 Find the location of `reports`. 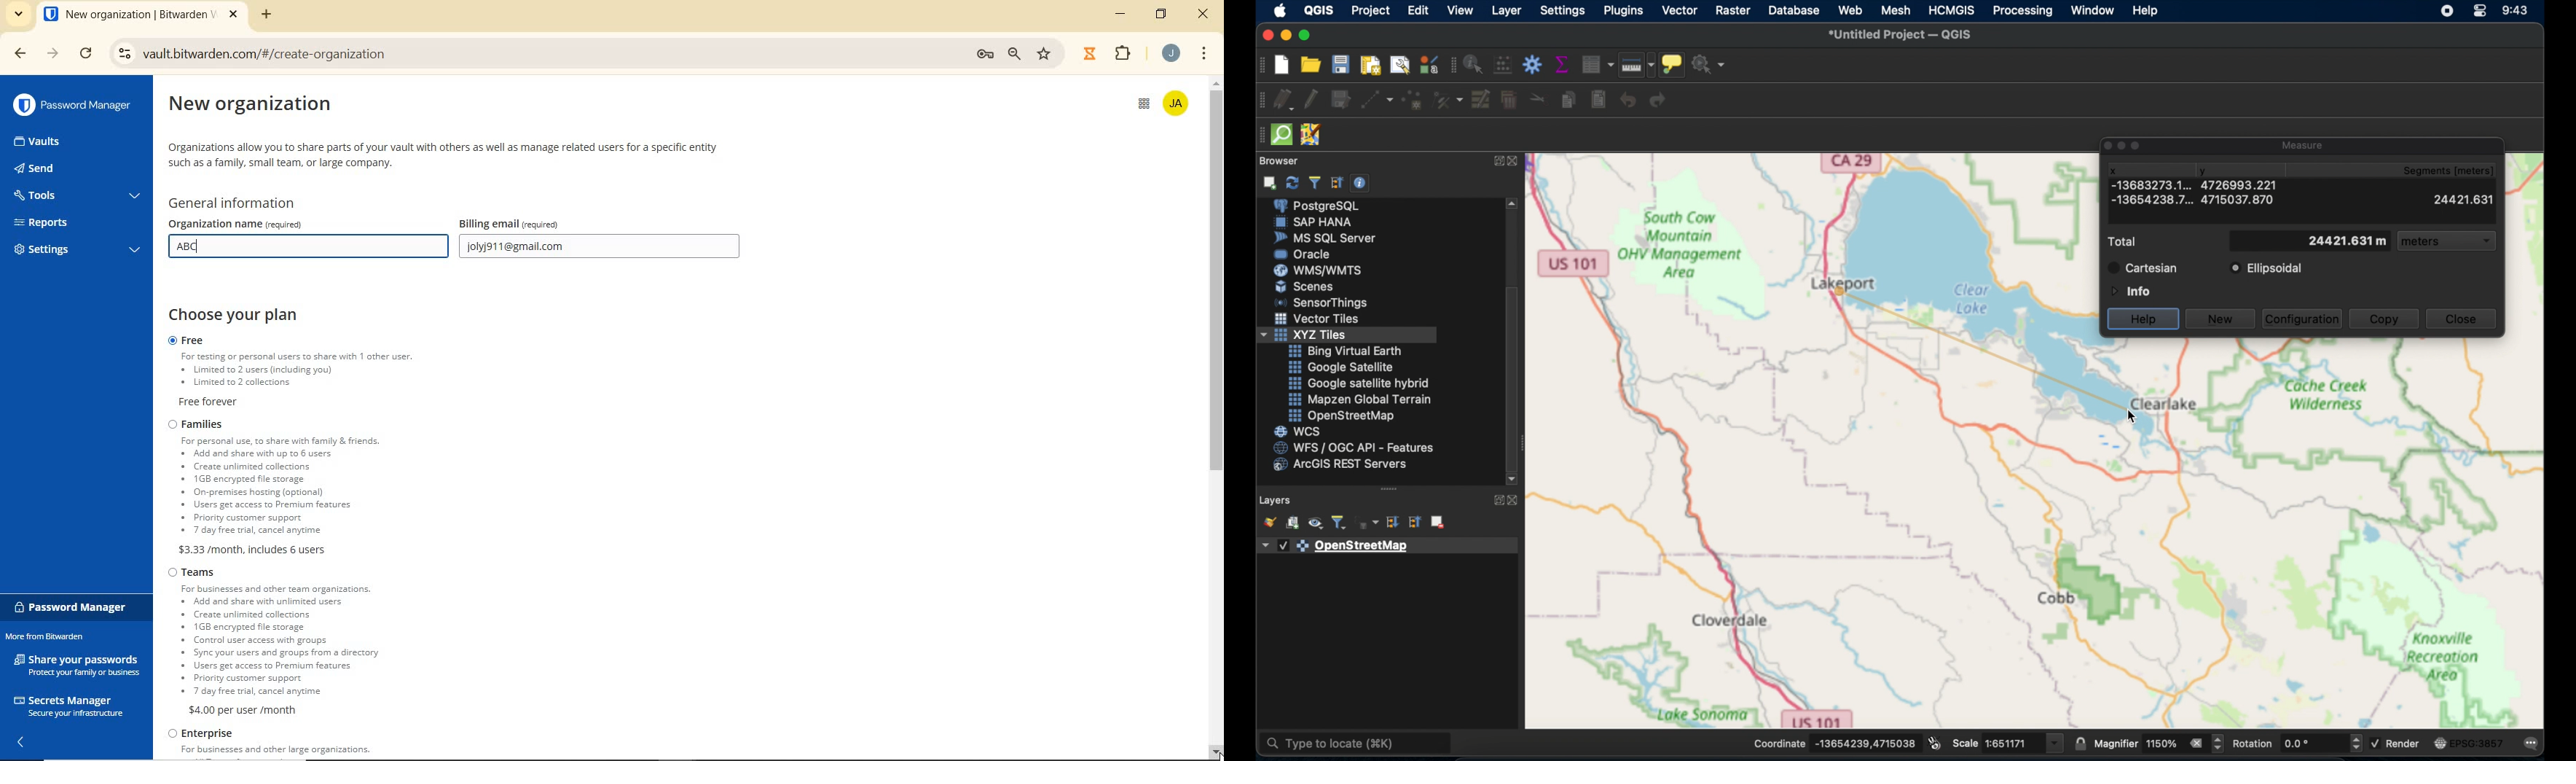

reports is located at coordinates (77, 222).